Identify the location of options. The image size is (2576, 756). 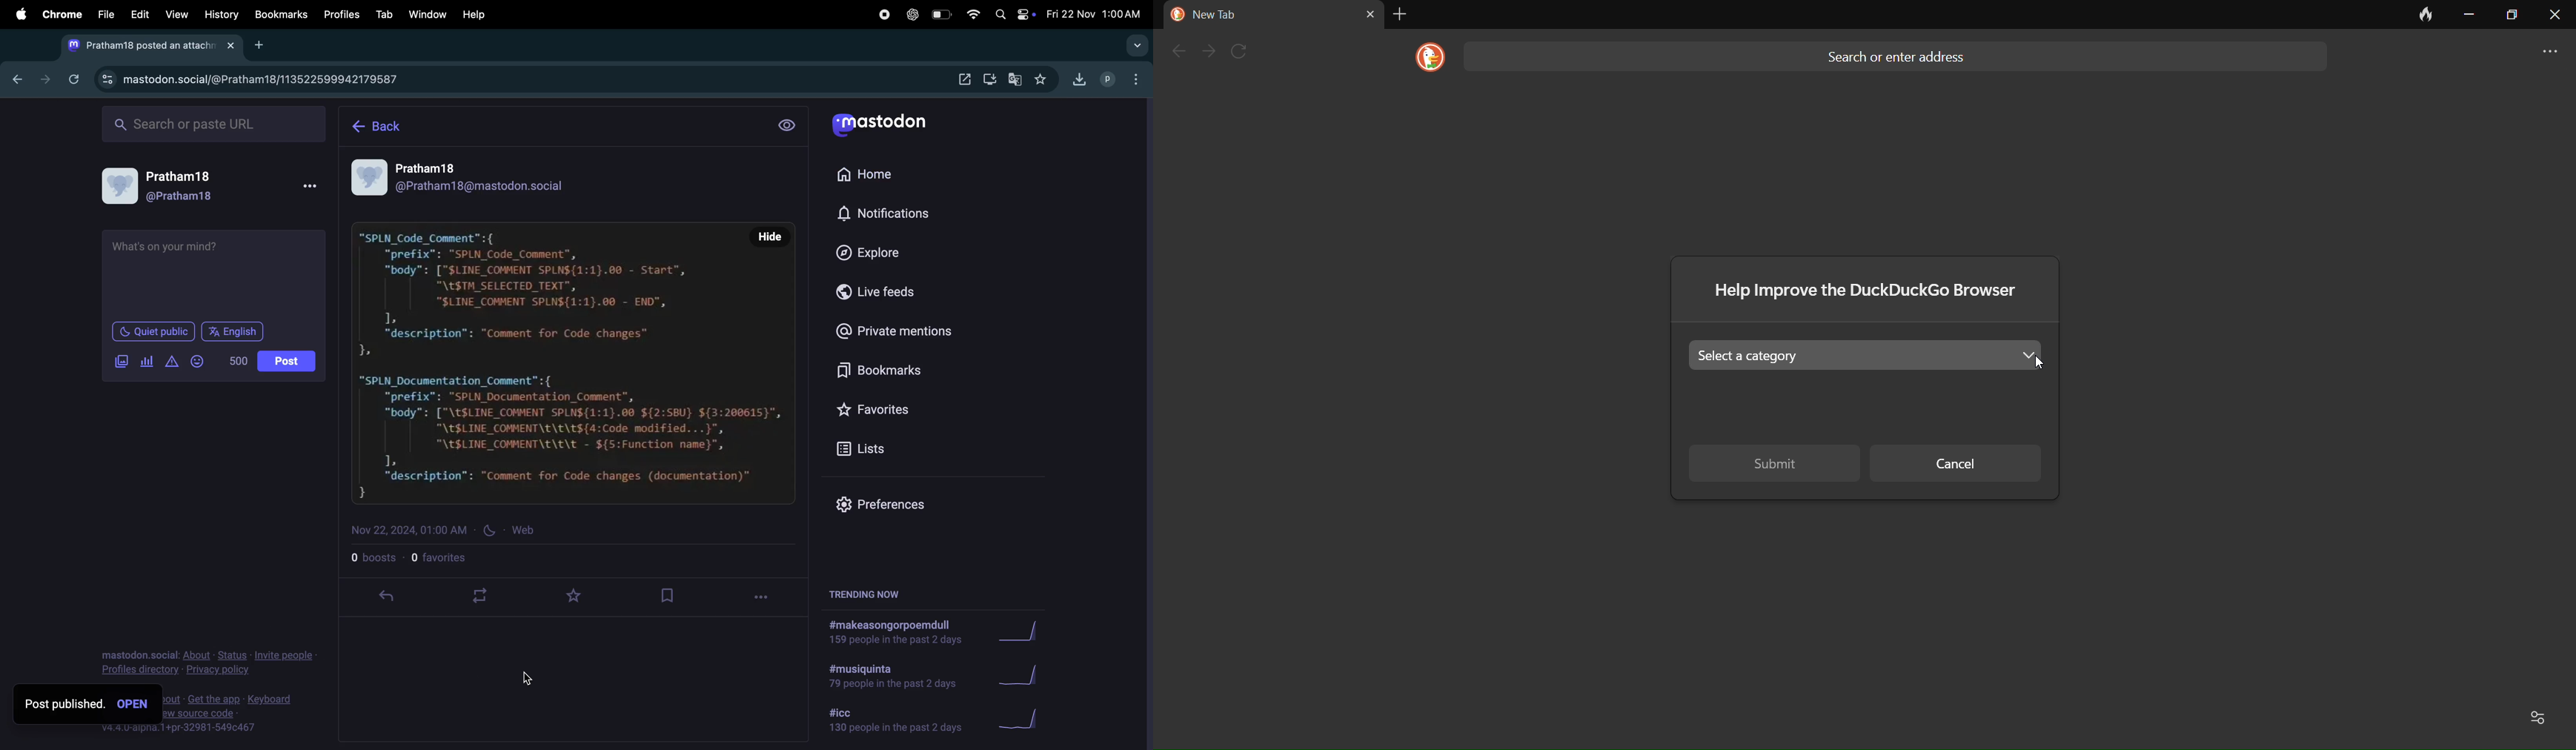
(768, 596).